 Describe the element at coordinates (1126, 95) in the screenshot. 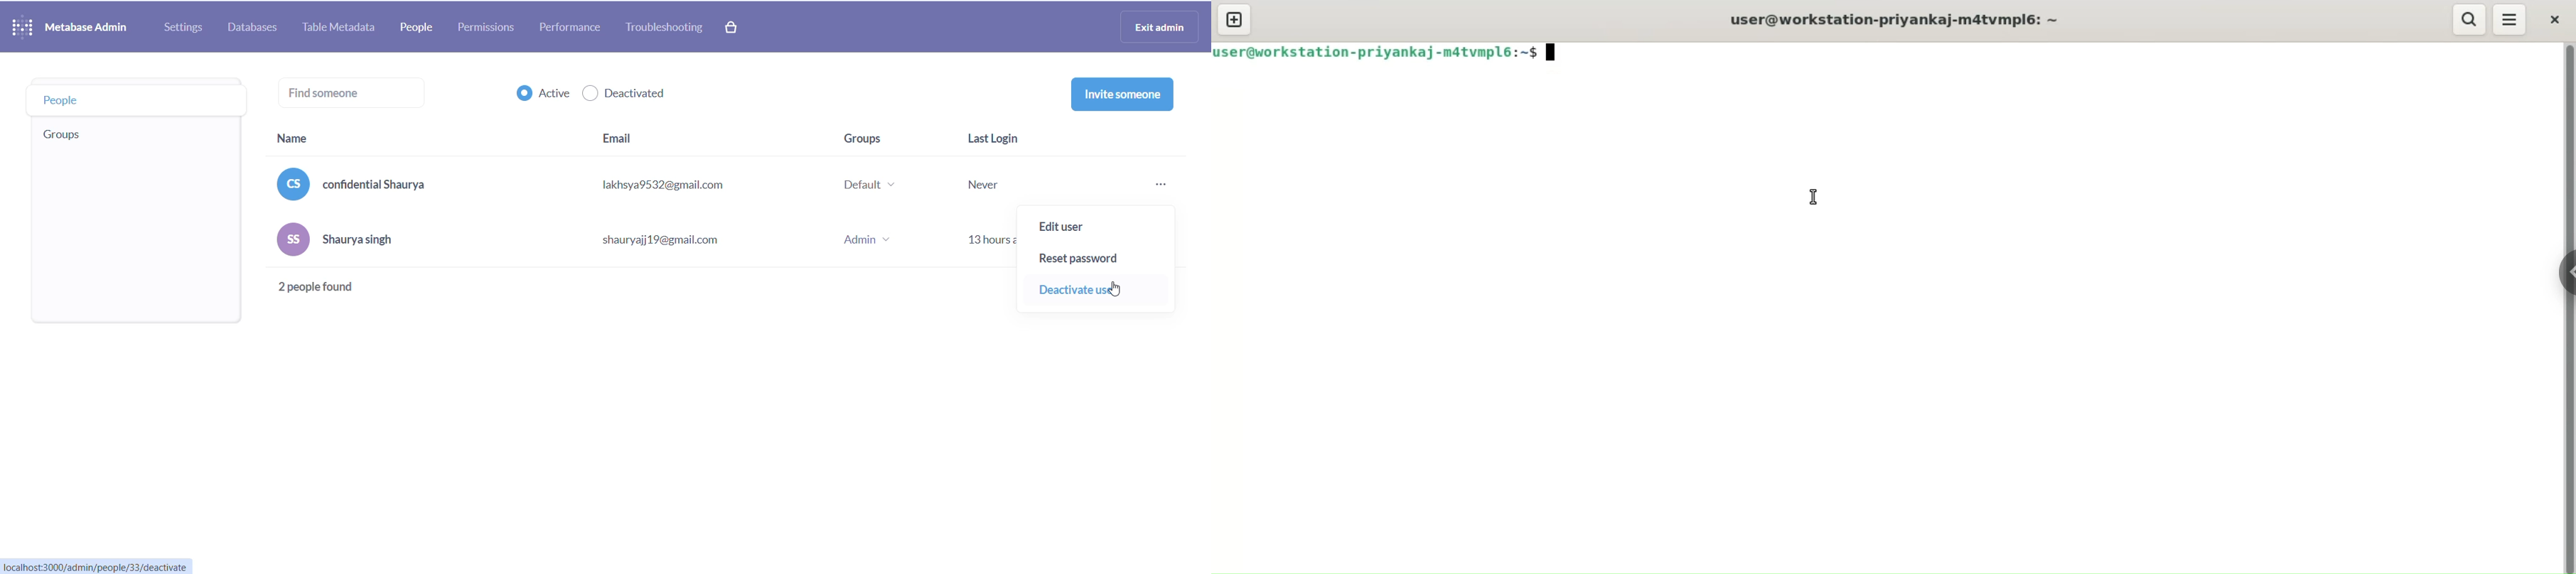

I see `invite someone` at that location.